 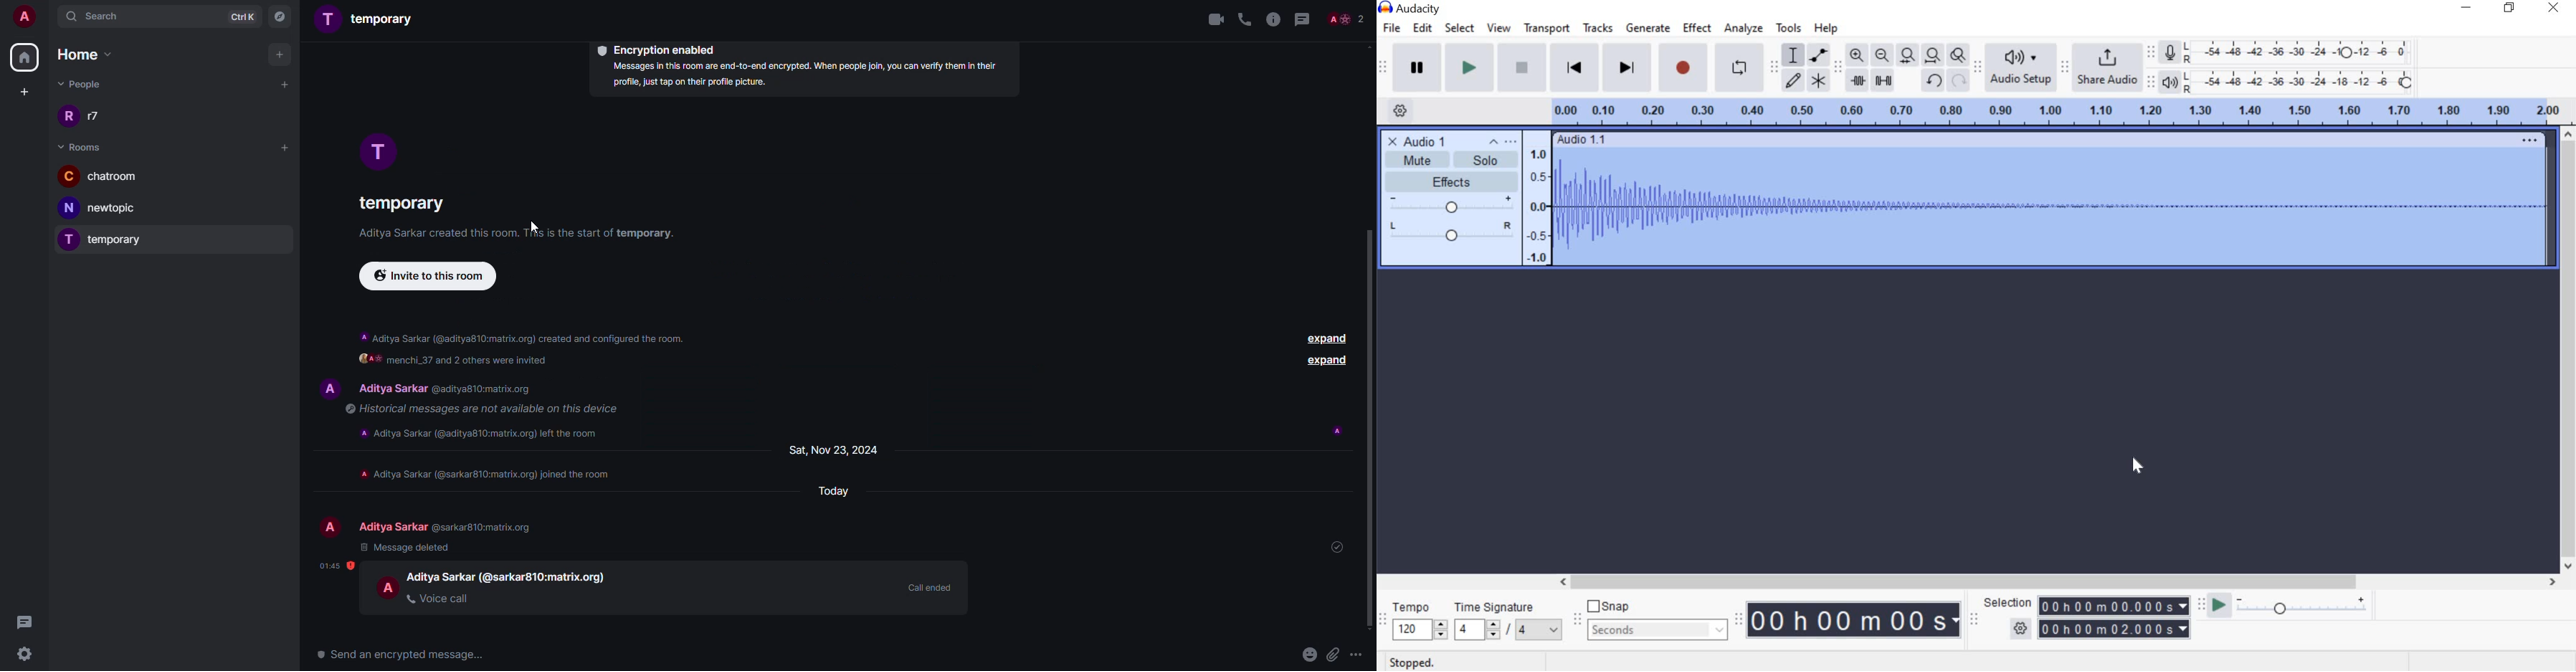 What do you see at coordinates (516, 233) in the screenshot?
I see `info` at bounding box center [516, 233].